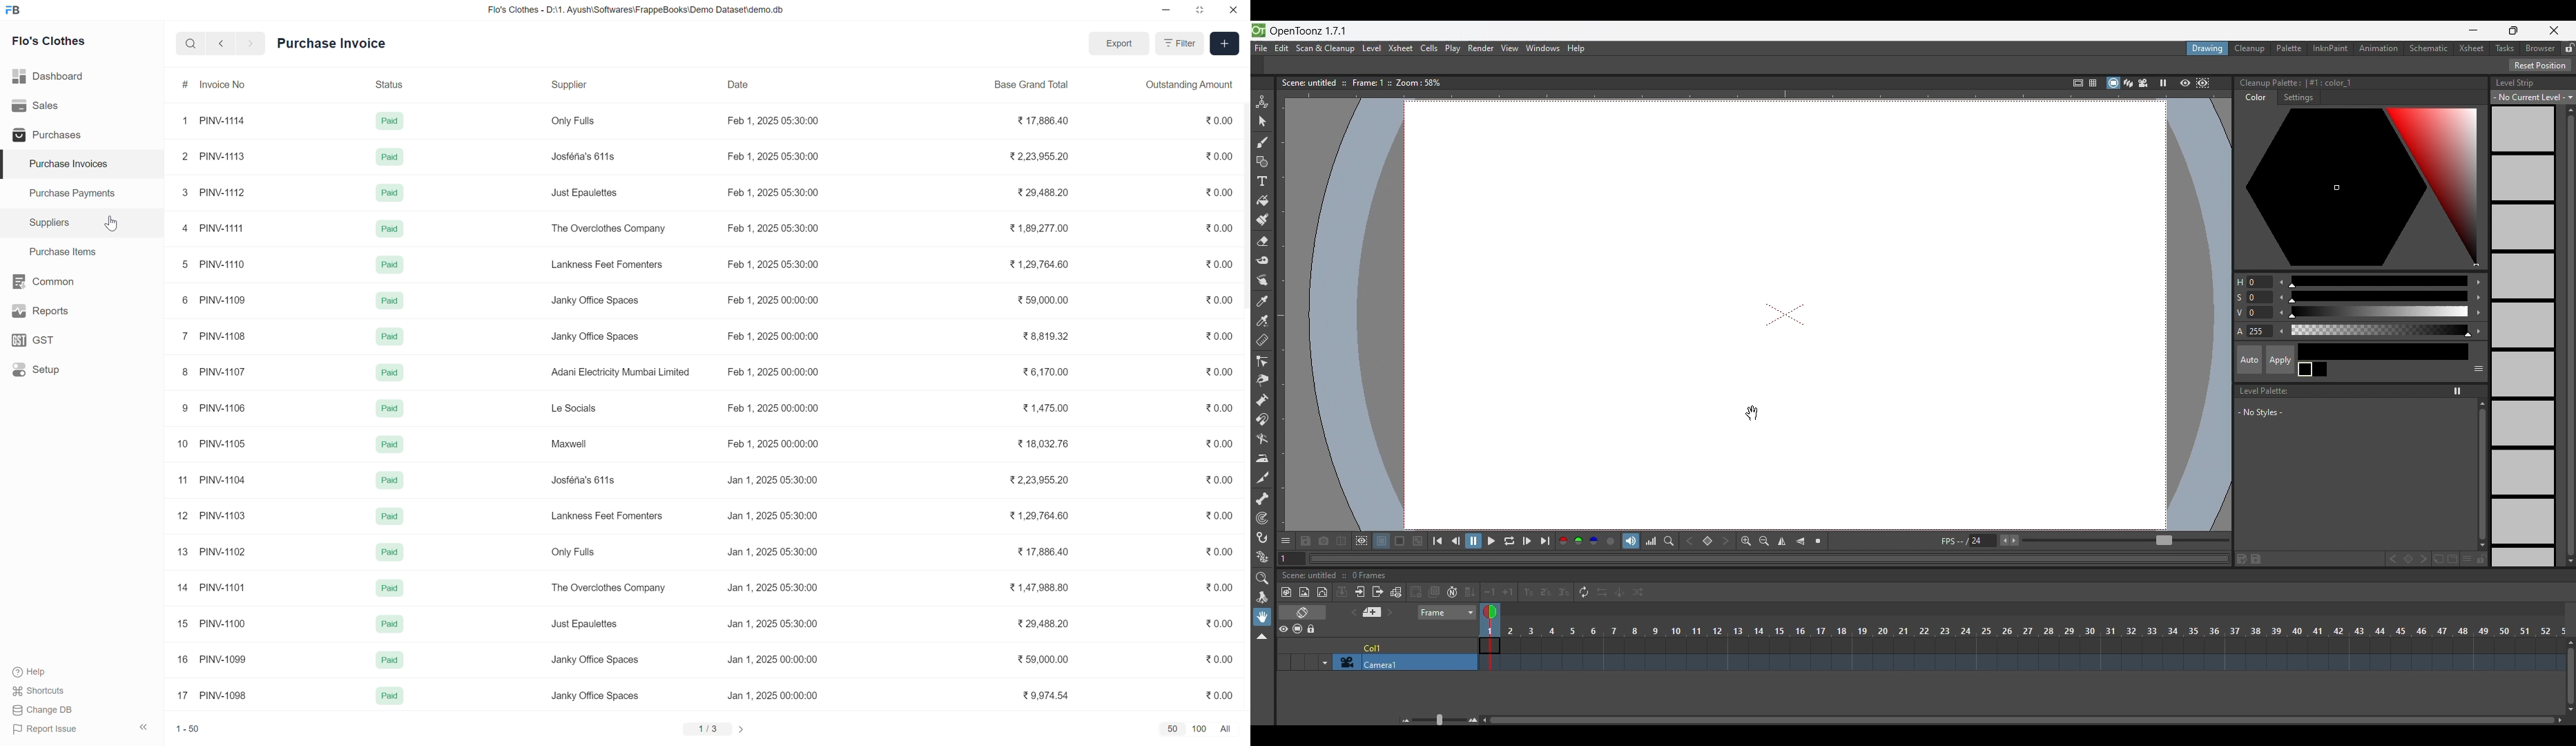 The height and width of the screenshot is (756, 2576). What do you see at coordinates (1221, 480) in the screenshot?
I see `0.00` at bounding box center [1221, 480].